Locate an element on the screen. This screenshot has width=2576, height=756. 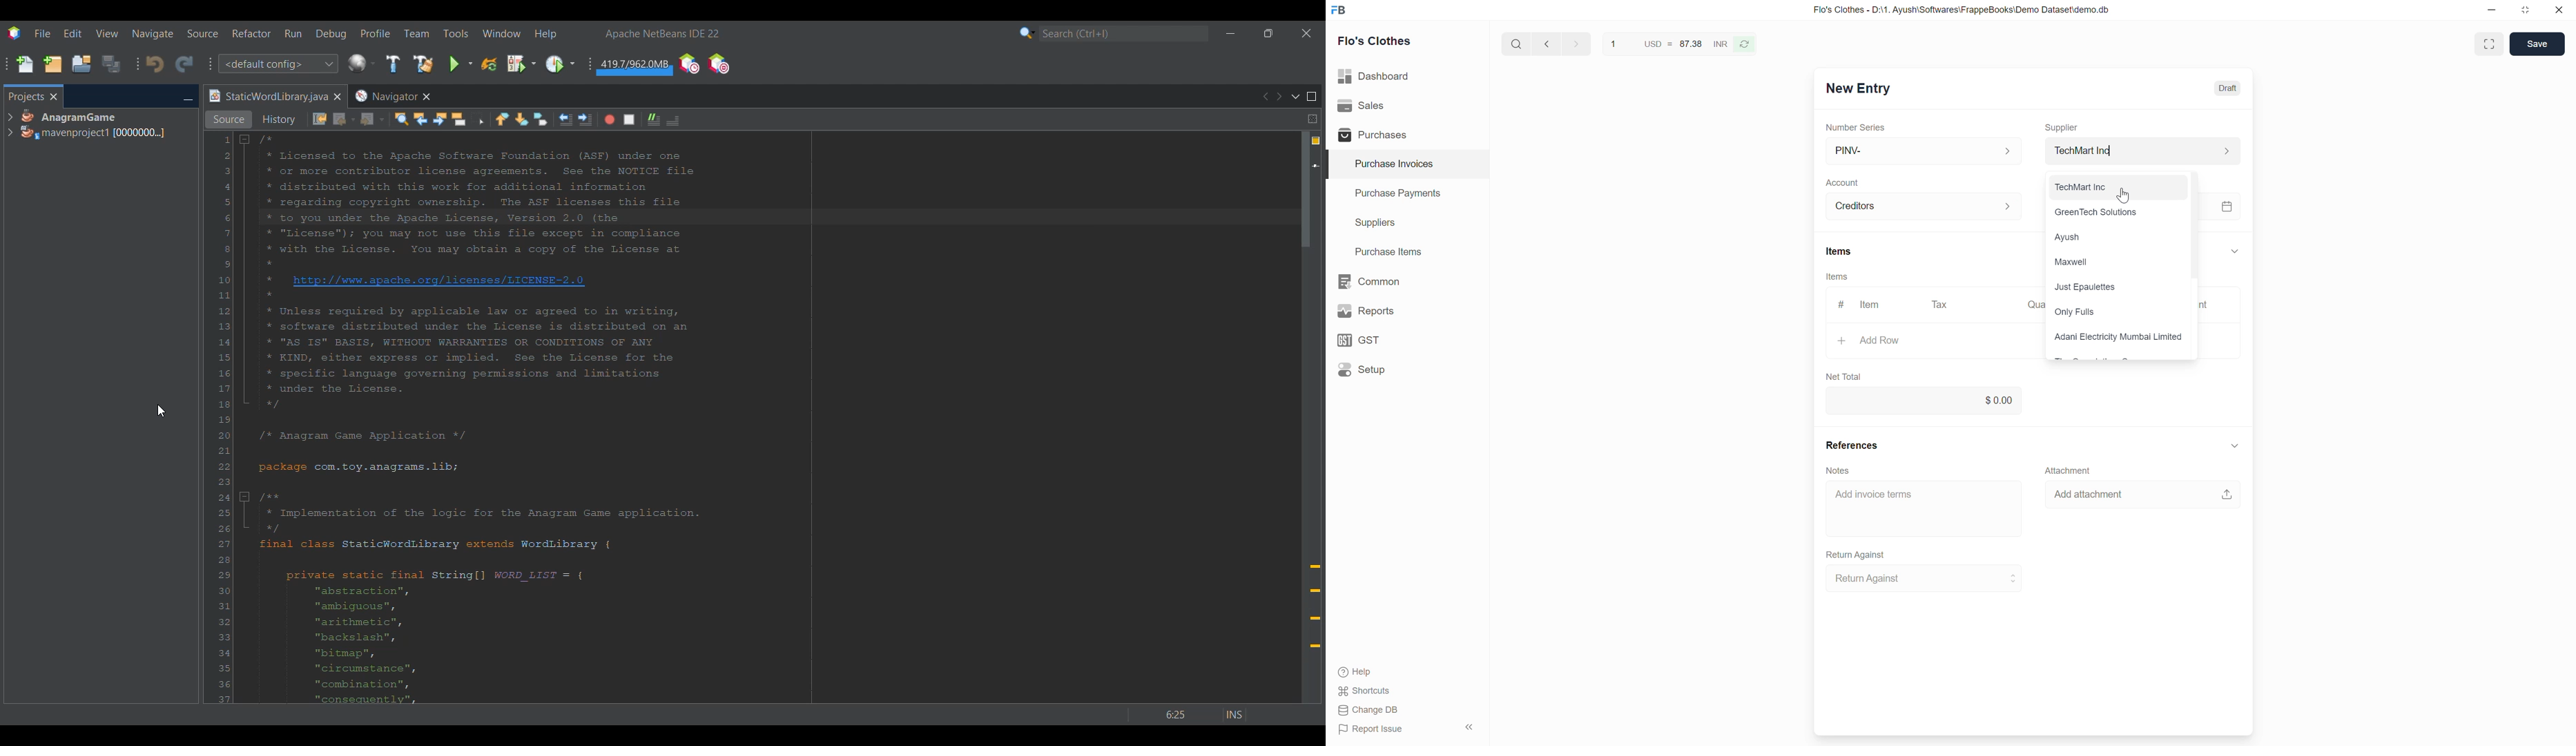
Flo's Clothes - D:\1. Ayush\Softwares\FrappeBooks\Demo Dataset\demo.db is located at coordinates (1960, 10).